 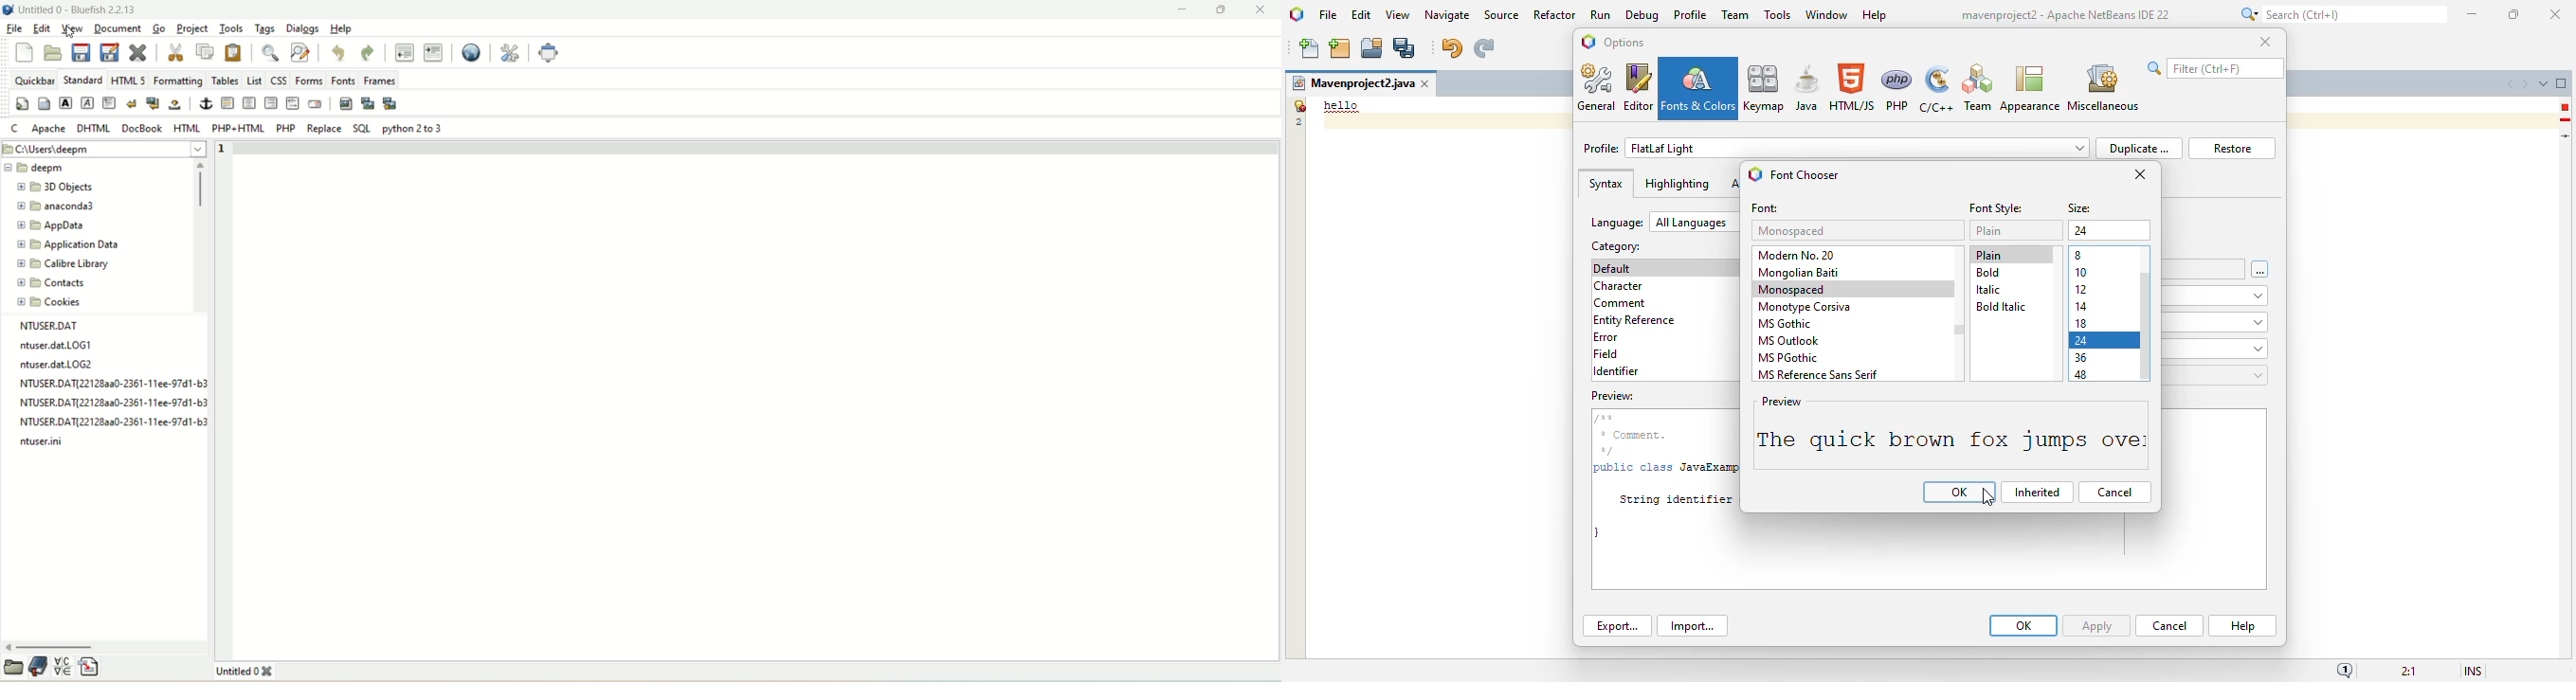 I want to click on font size changed to 24, so click(x=1952, y=440).